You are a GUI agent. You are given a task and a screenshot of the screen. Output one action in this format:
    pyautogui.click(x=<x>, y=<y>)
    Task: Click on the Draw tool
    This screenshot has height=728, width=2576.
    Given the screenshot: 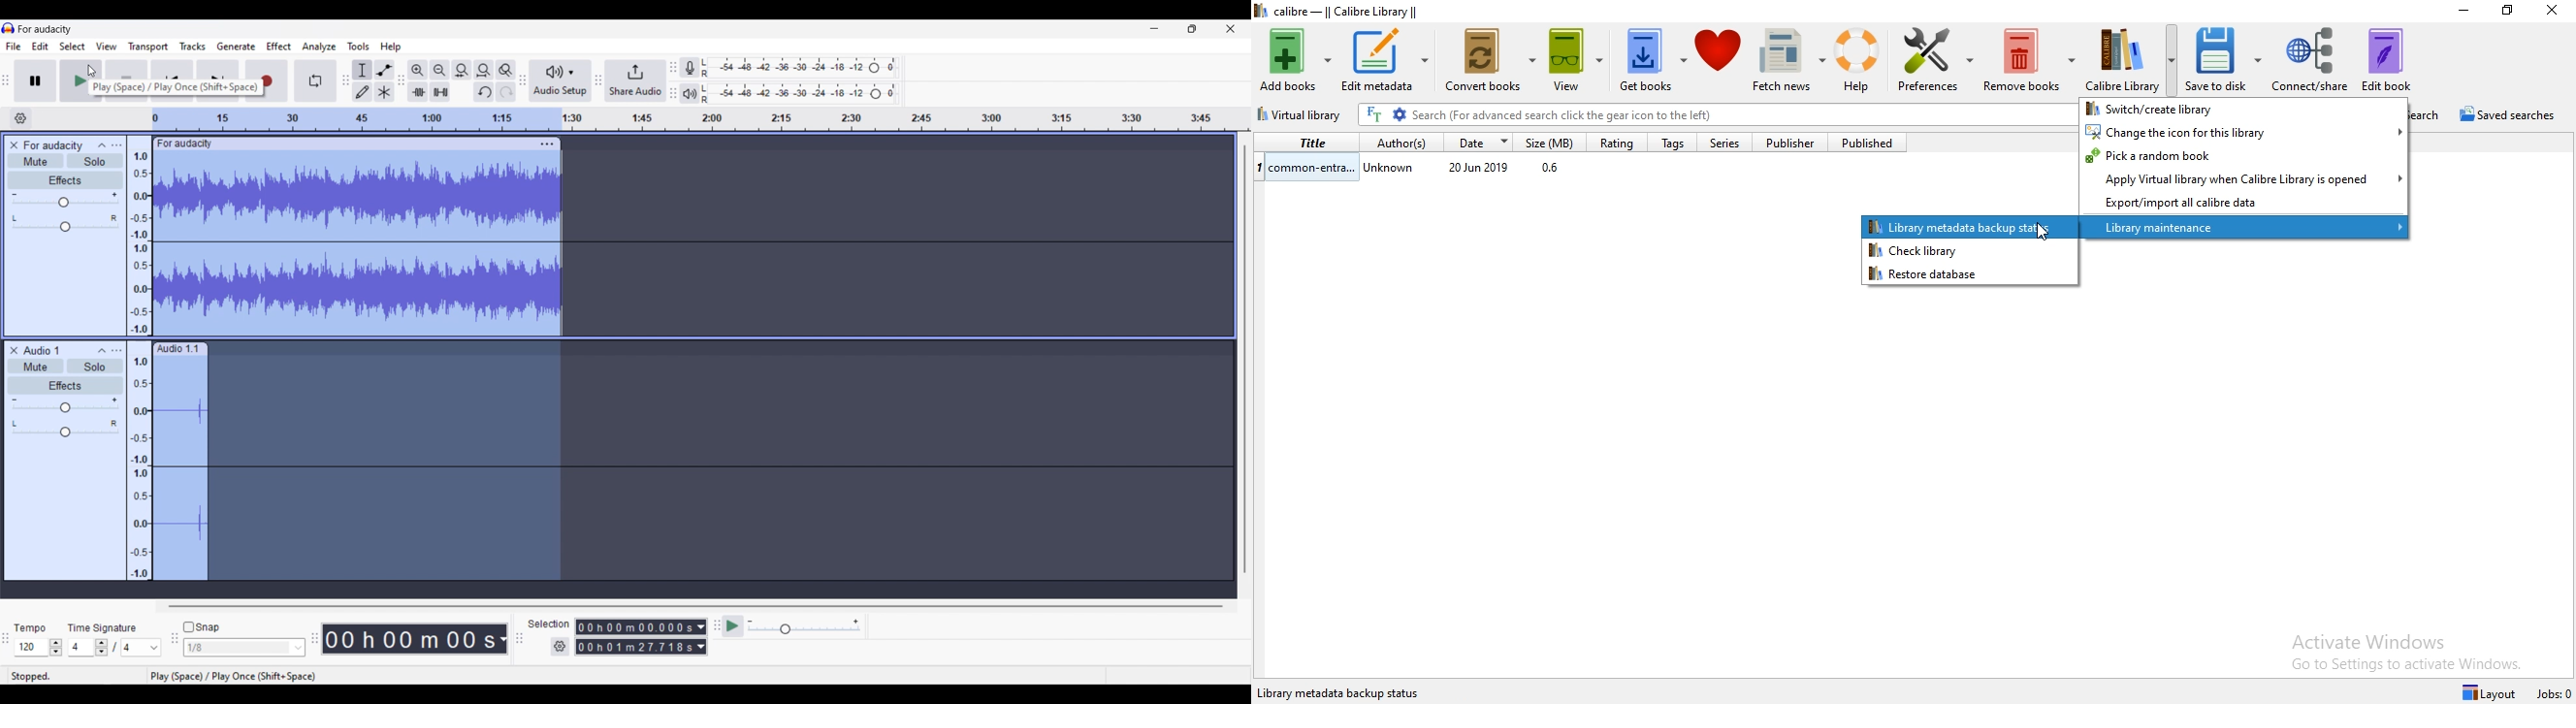 What is the action you would take?
    pyautogui.click(x=362, y=92)
    